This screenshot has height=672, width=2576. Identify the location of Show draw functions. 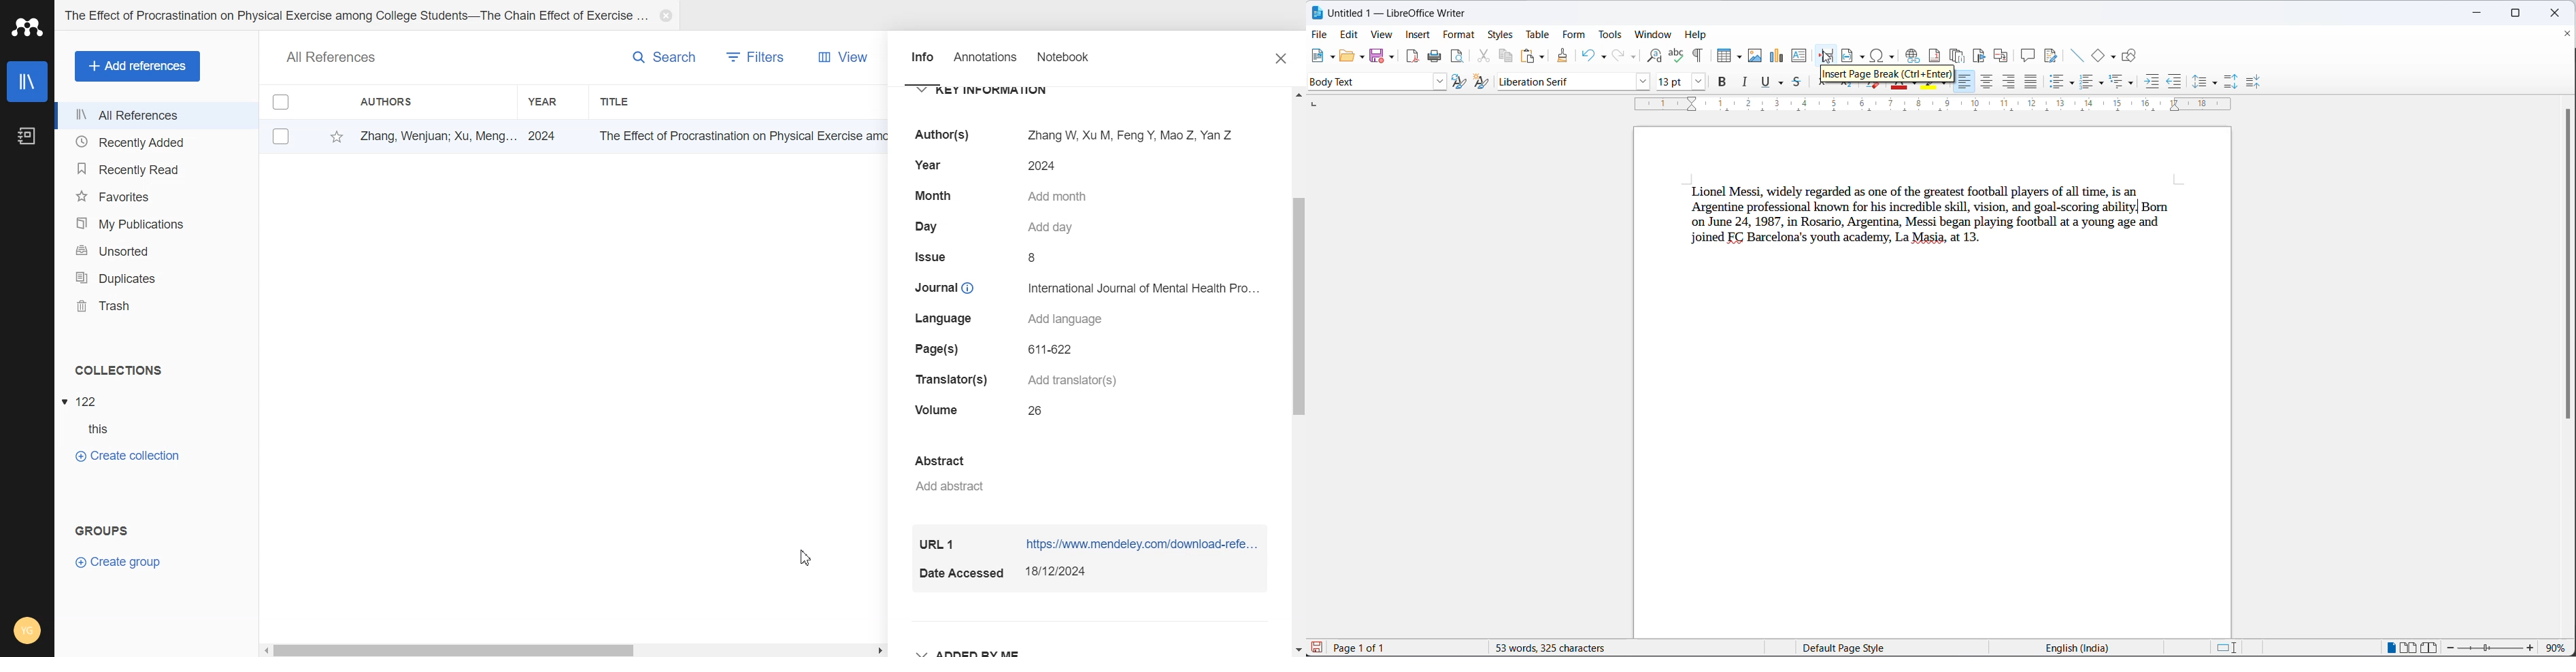
(2131, 55).